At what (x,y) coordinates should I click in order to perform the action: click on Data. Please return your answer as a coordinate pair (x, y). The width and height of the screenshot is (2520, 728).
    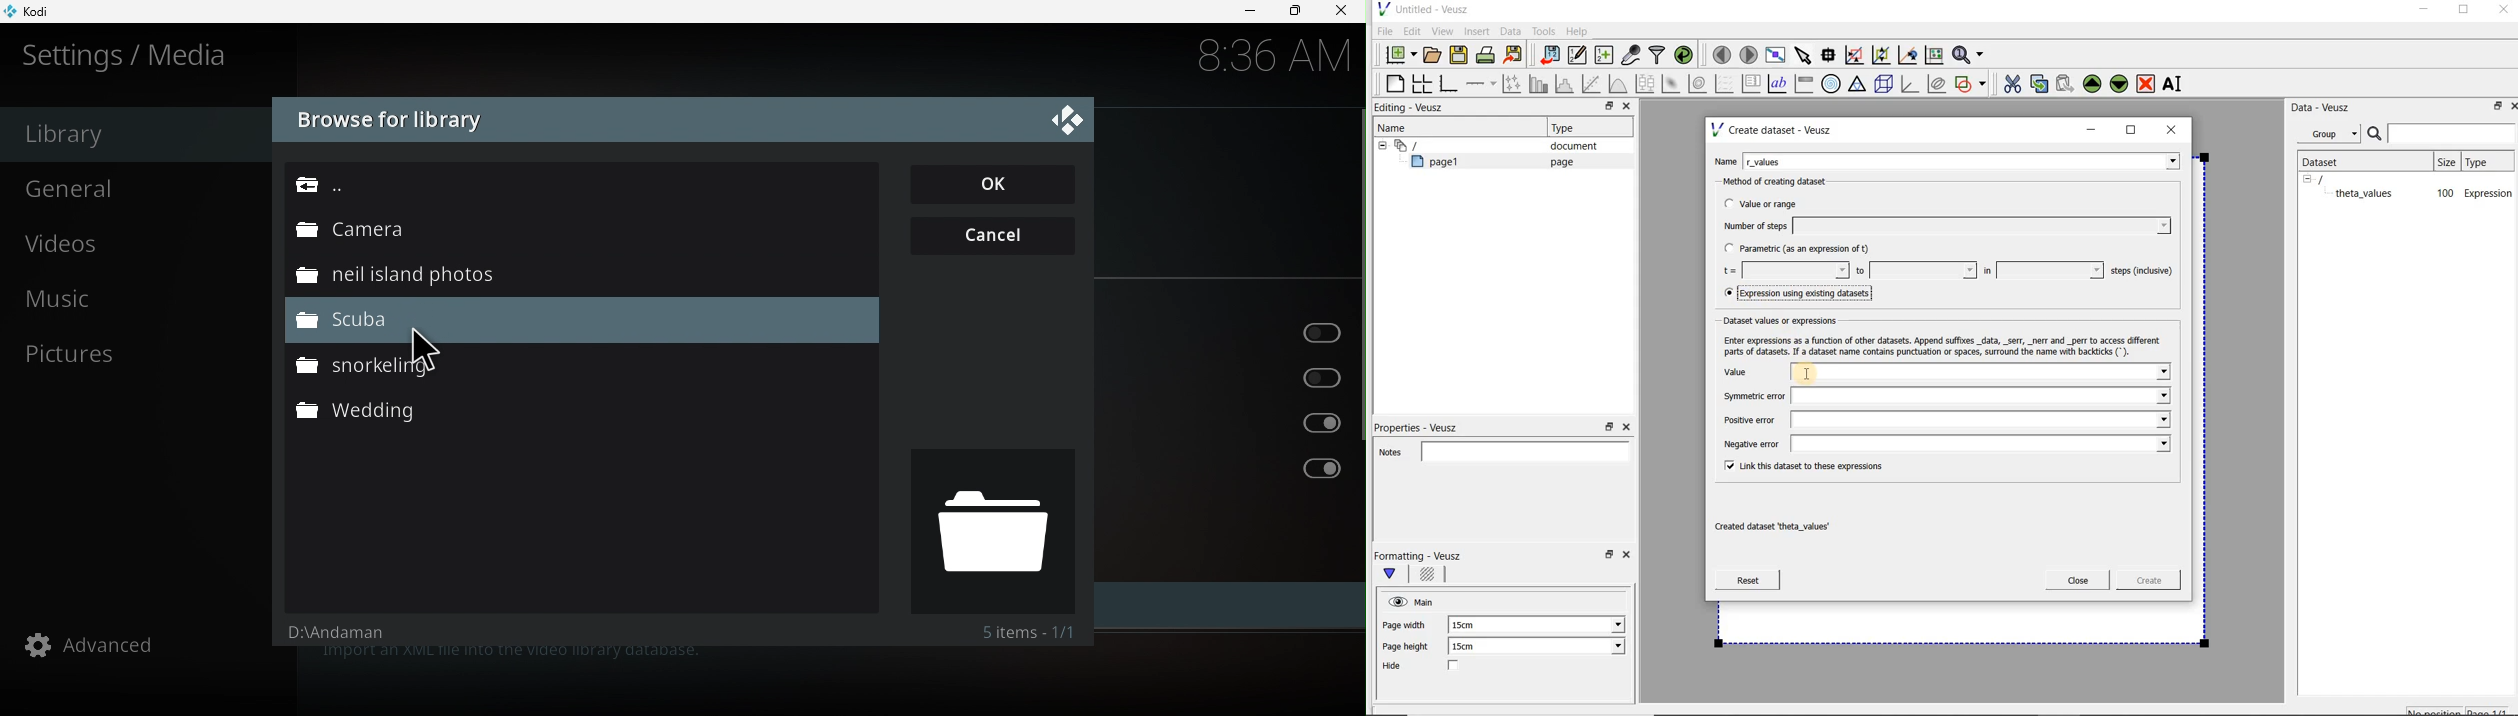
    Looking at the image, I should click on (1511, 31).